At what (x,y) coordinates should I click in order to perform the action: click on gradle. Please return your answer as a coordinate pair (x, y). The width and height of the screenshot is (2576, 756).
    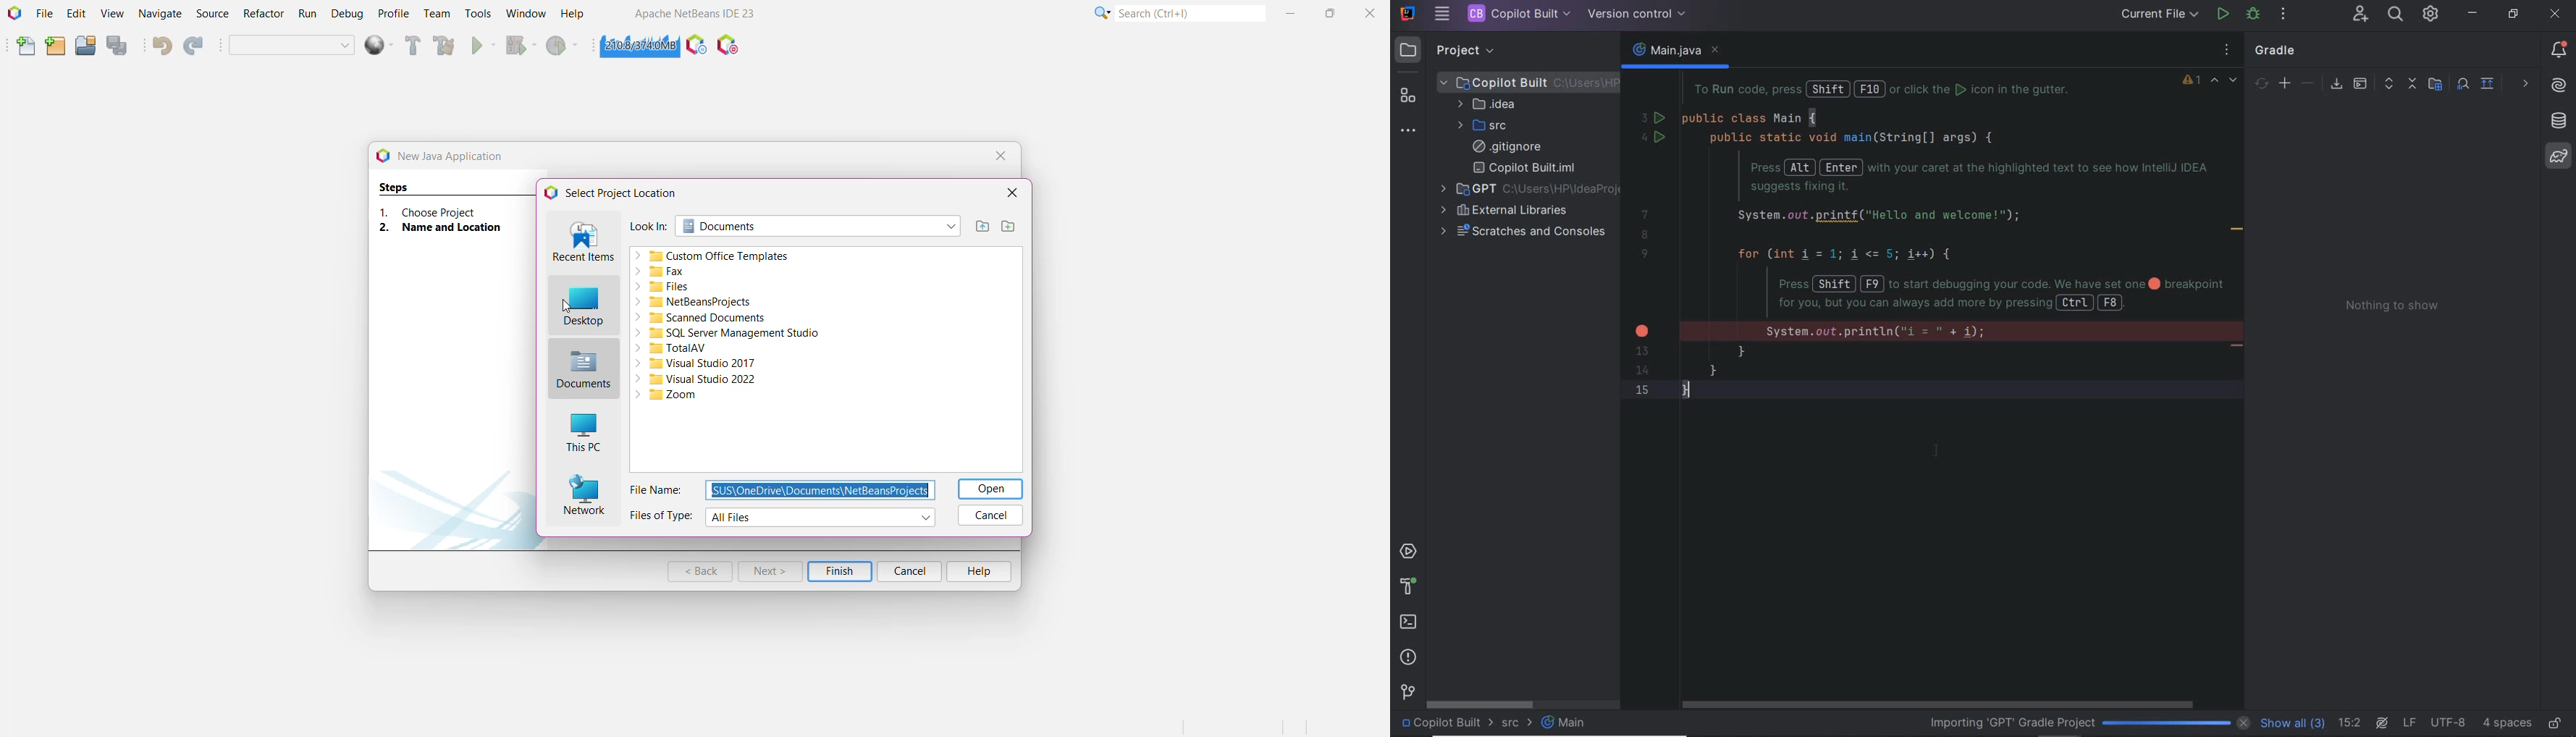
    Looking at the image, I should click on (2275, 49).